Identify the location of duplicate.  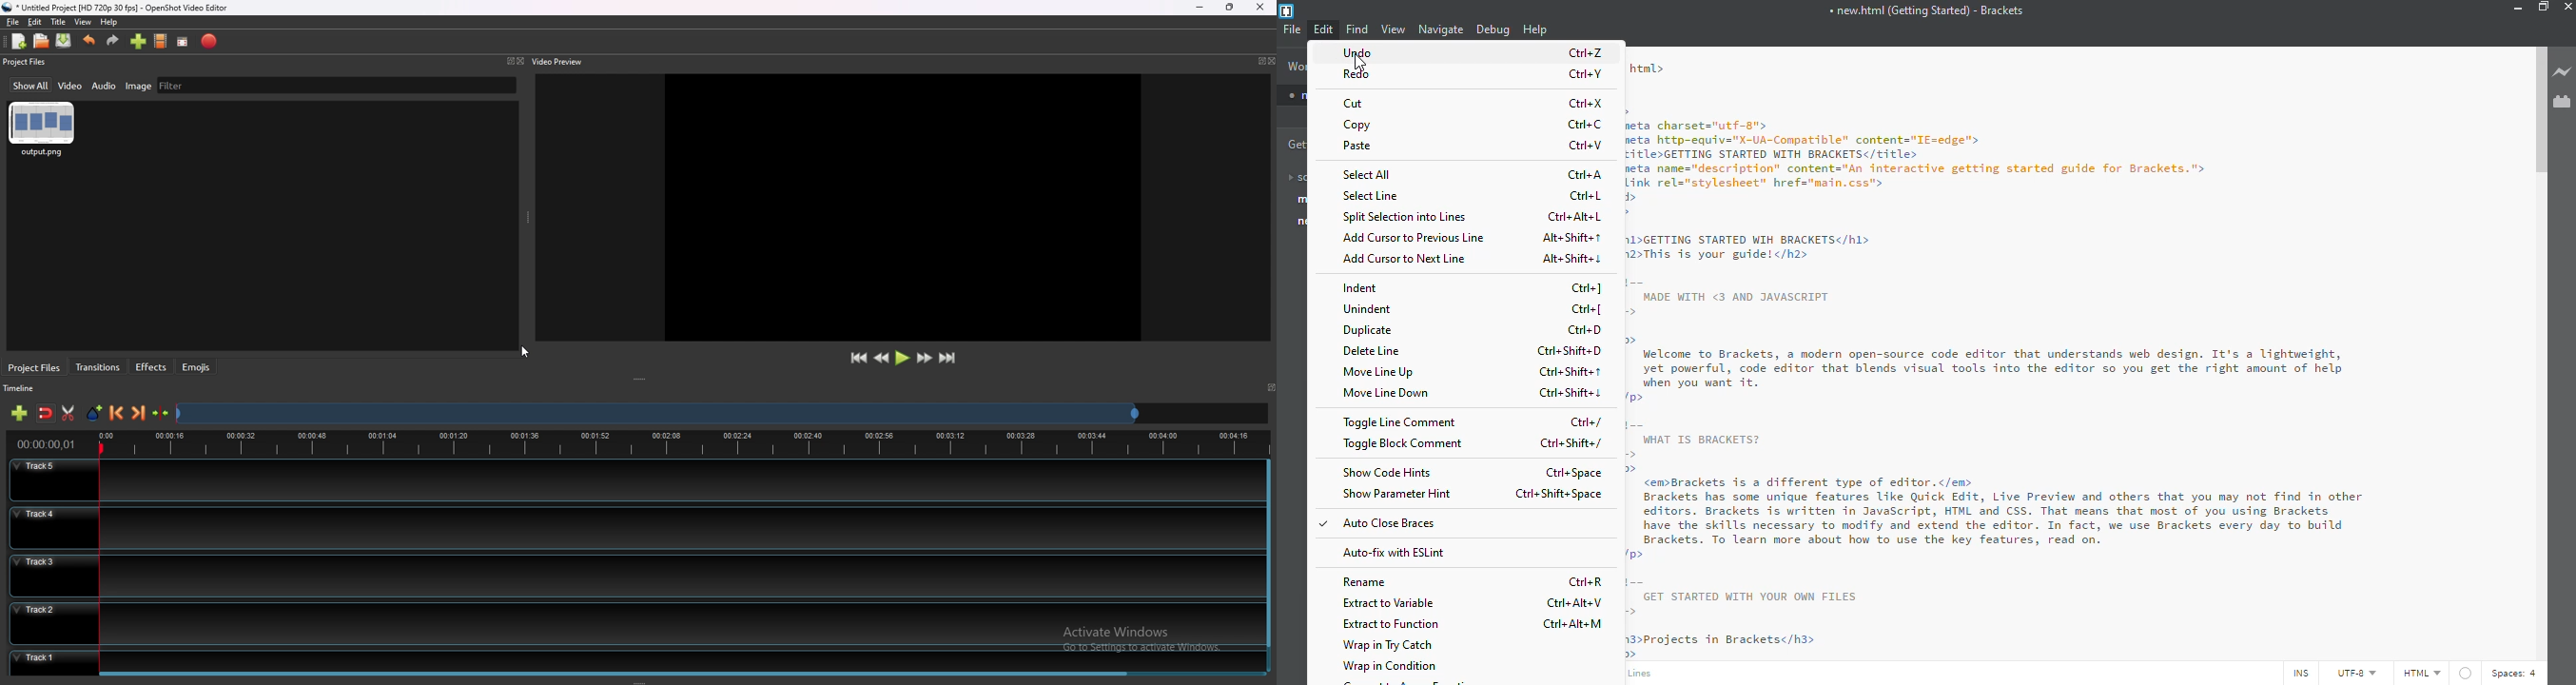
(1368, 330).